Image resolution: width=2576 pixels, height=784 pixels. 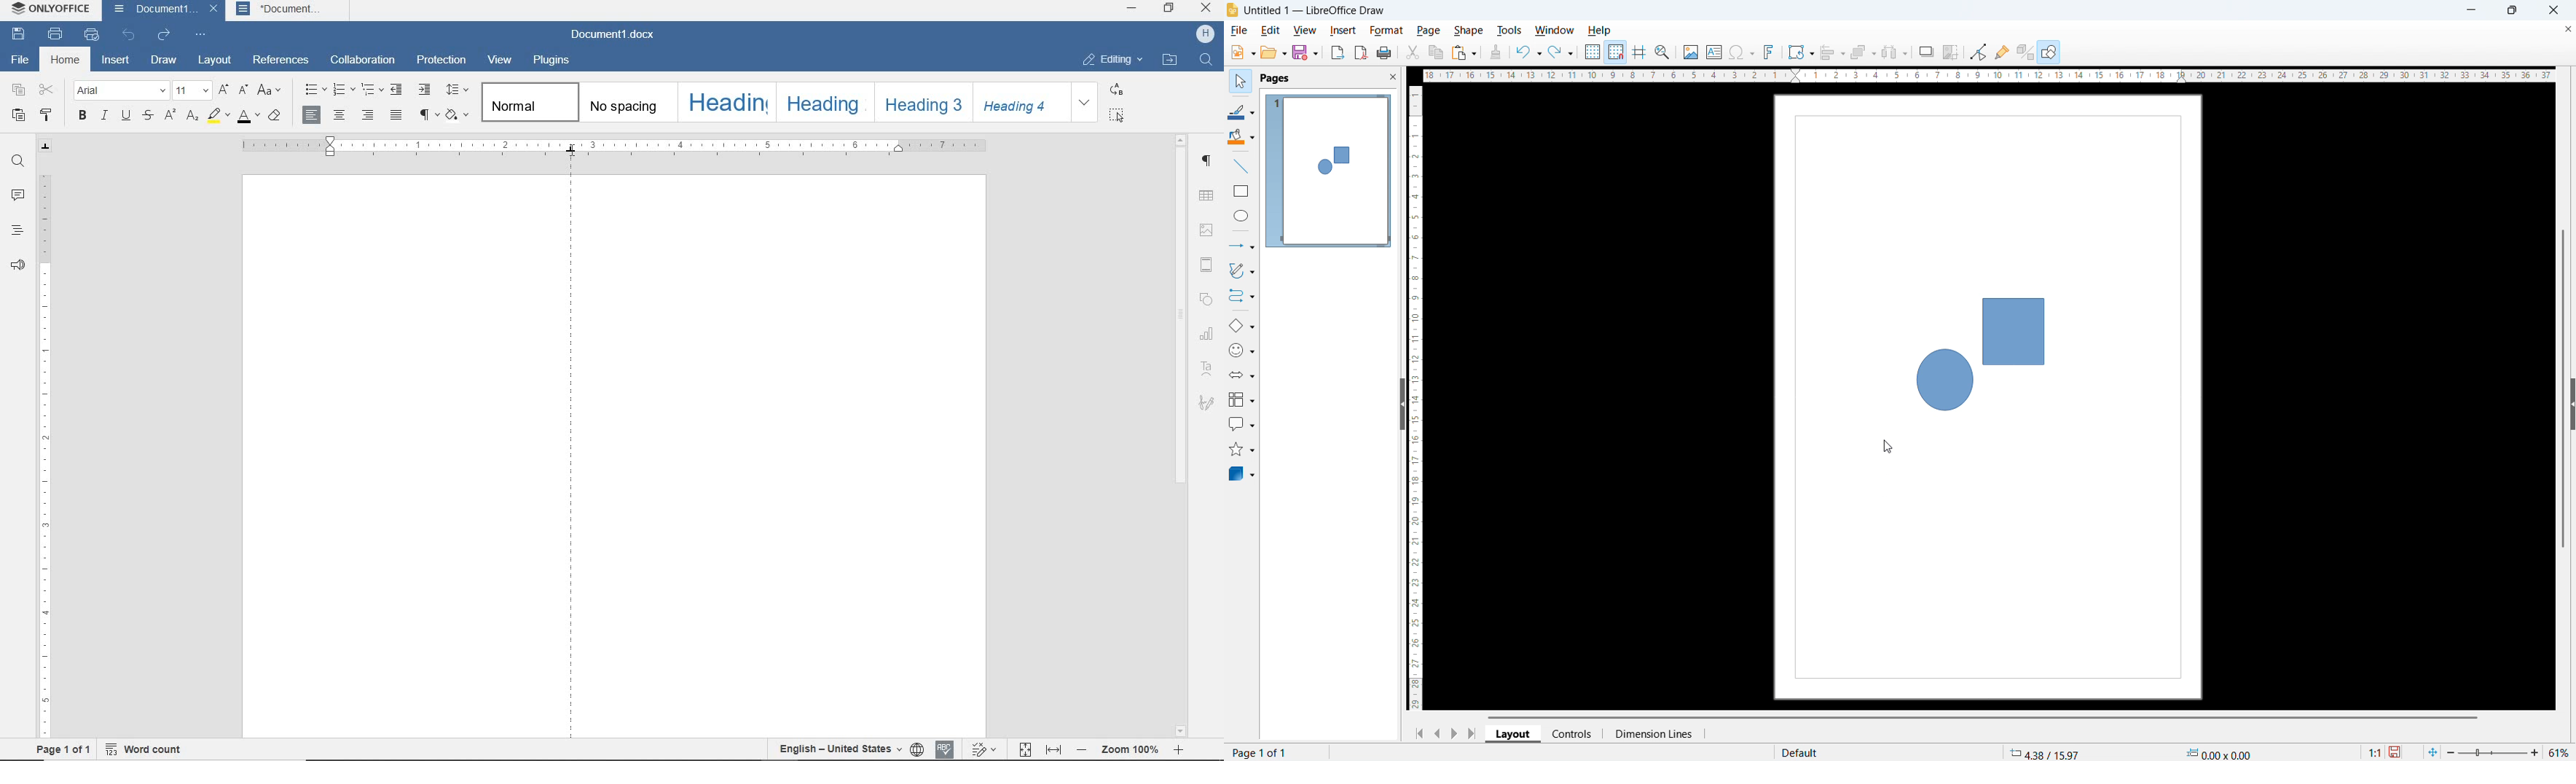 I want to click on IMAGE, so click(x=1206, y=230).